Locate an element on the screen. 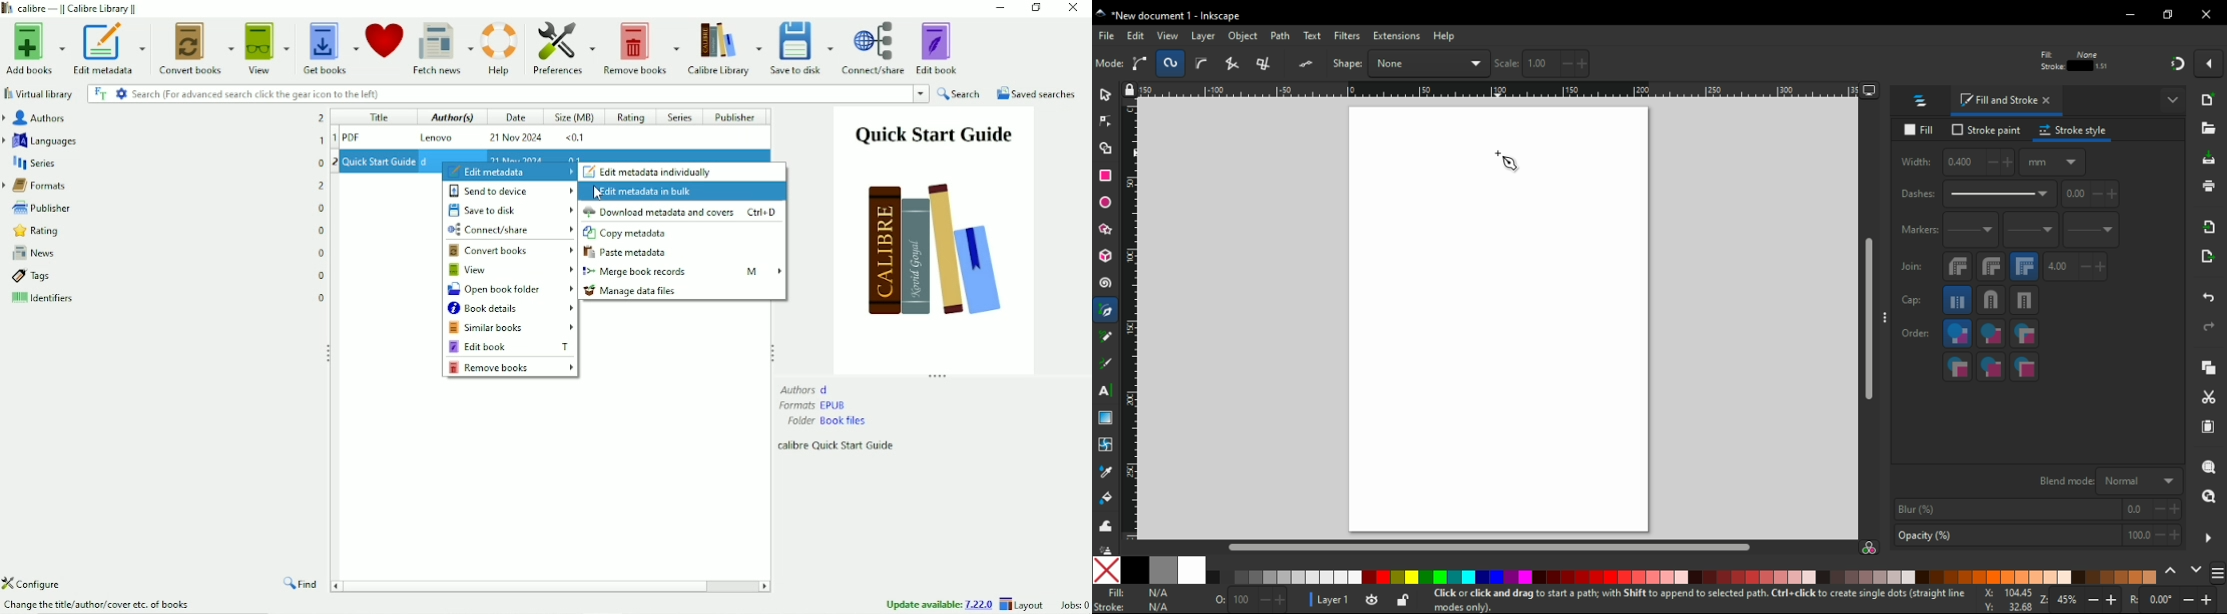  stroke paint is located at coordinates (1987, 130).